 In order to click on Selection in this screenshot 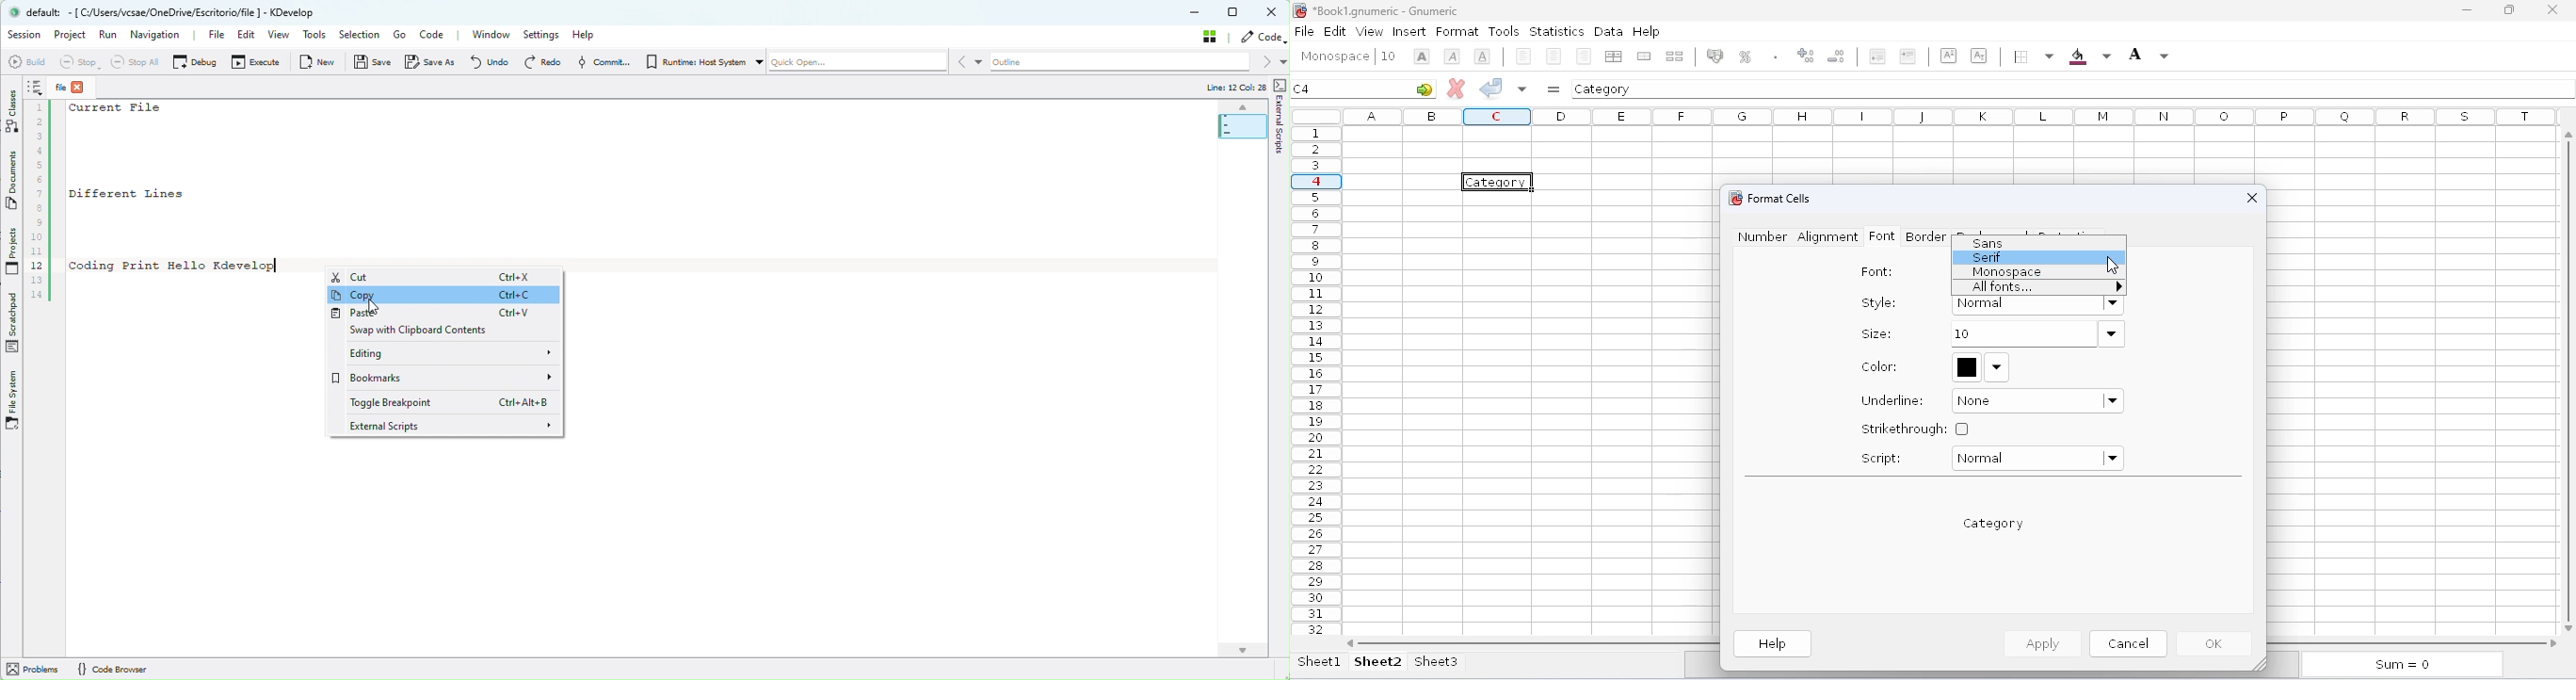, I will do `click(361, 35)`.